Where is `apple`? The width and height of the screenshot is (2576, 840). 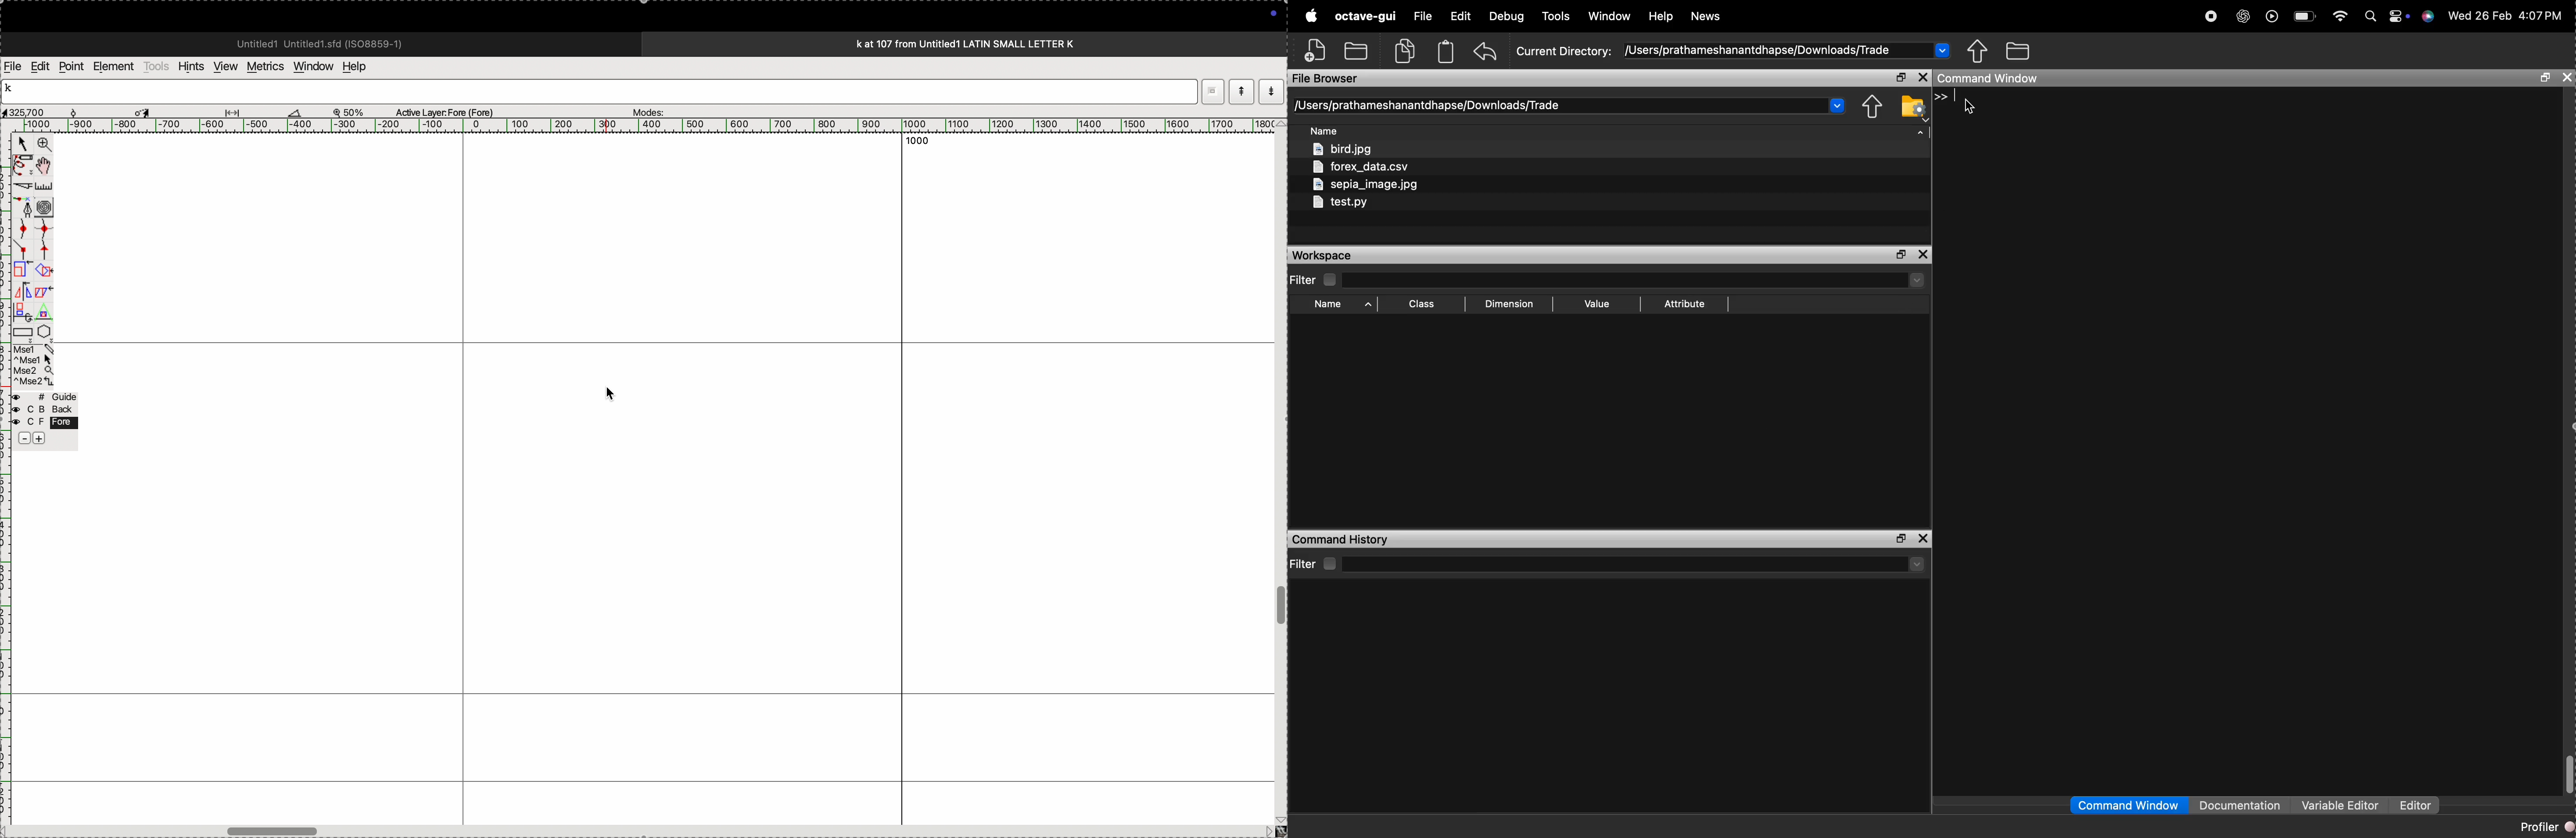 apple is located at coordinates (1311, 15).